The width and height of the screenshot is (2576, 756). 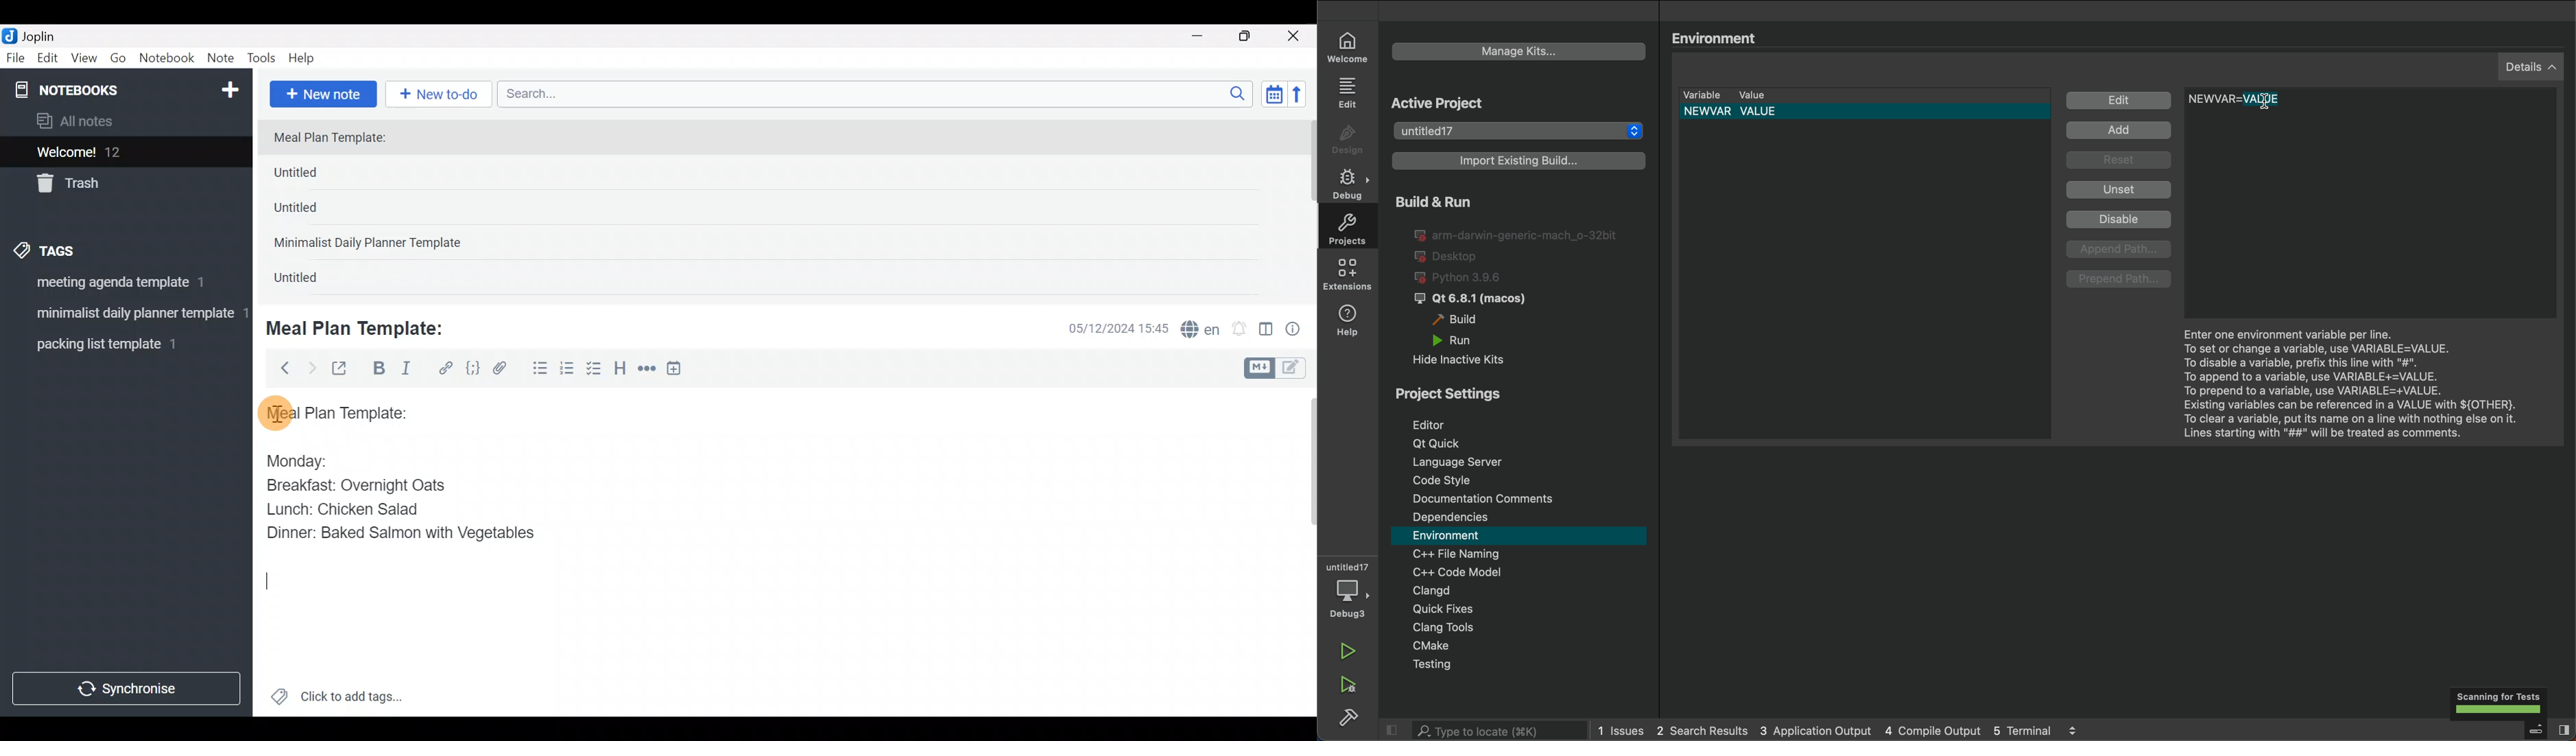 I want to click on Numbered list, so click(x=567, y=371).